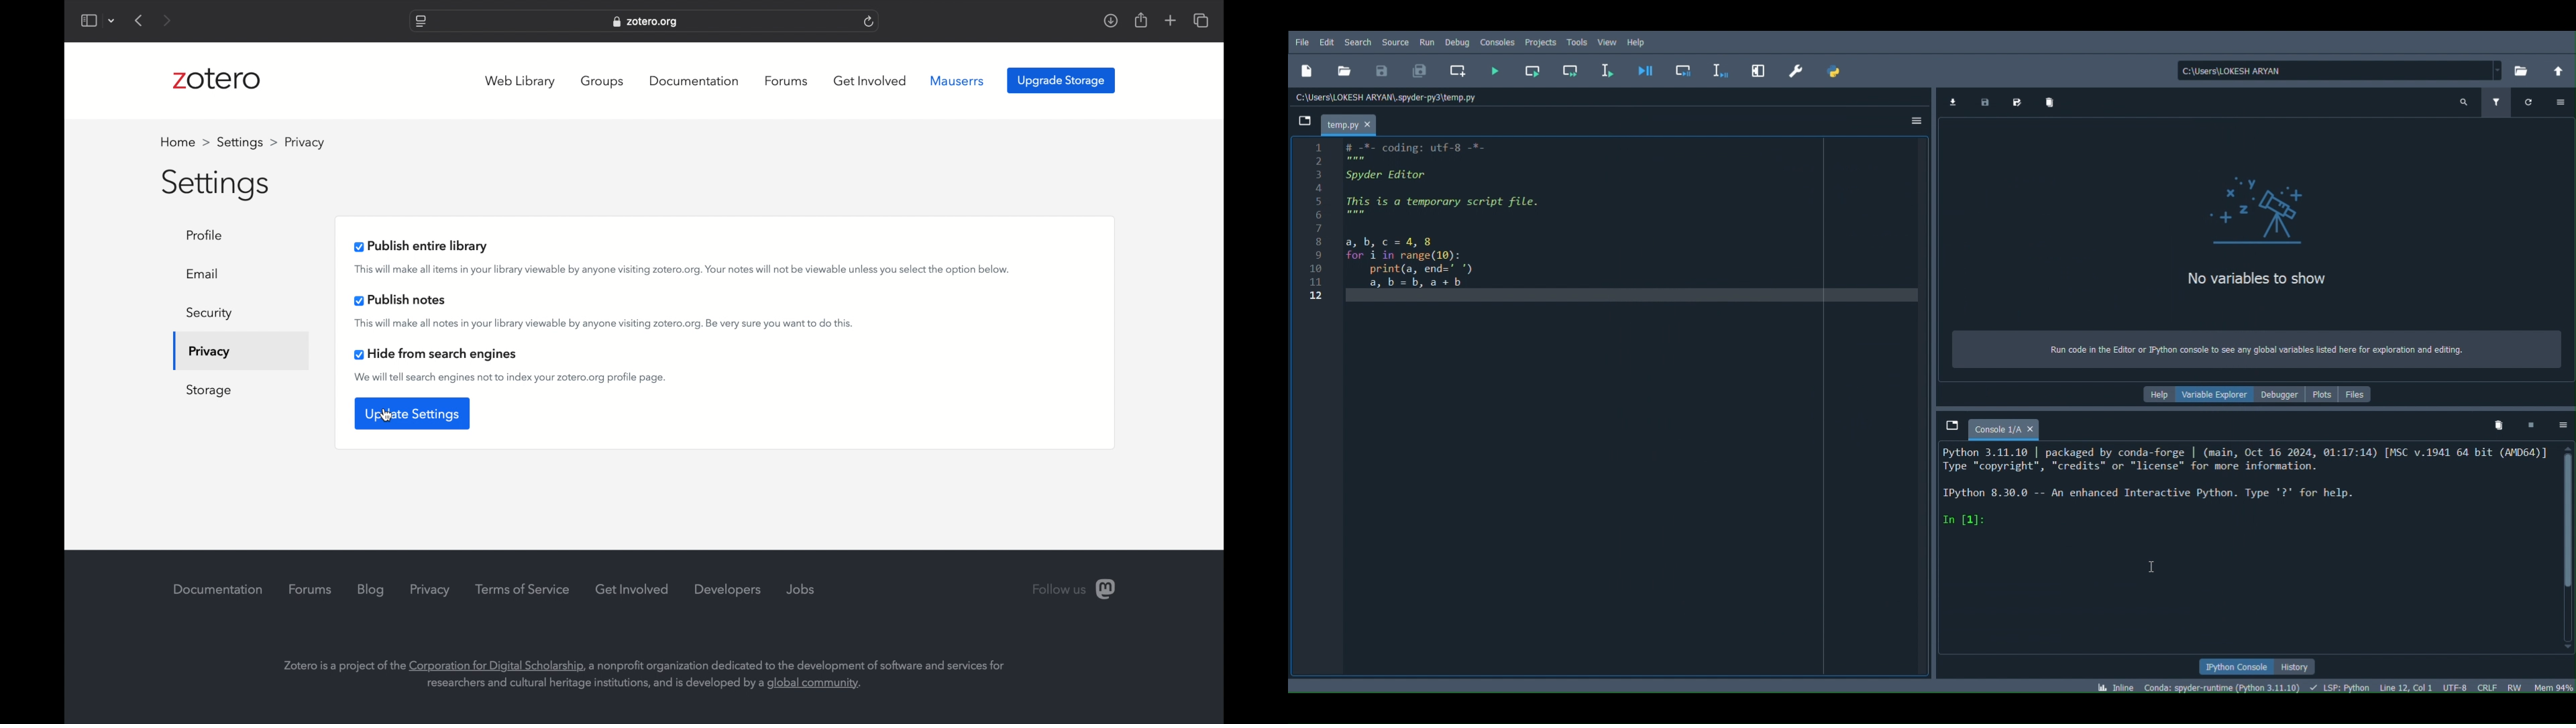 The height and width of the screenshot is (728, 2576). Describe the element at coordinates (870, 80) in the screenshot. I see `get involved` at that location.